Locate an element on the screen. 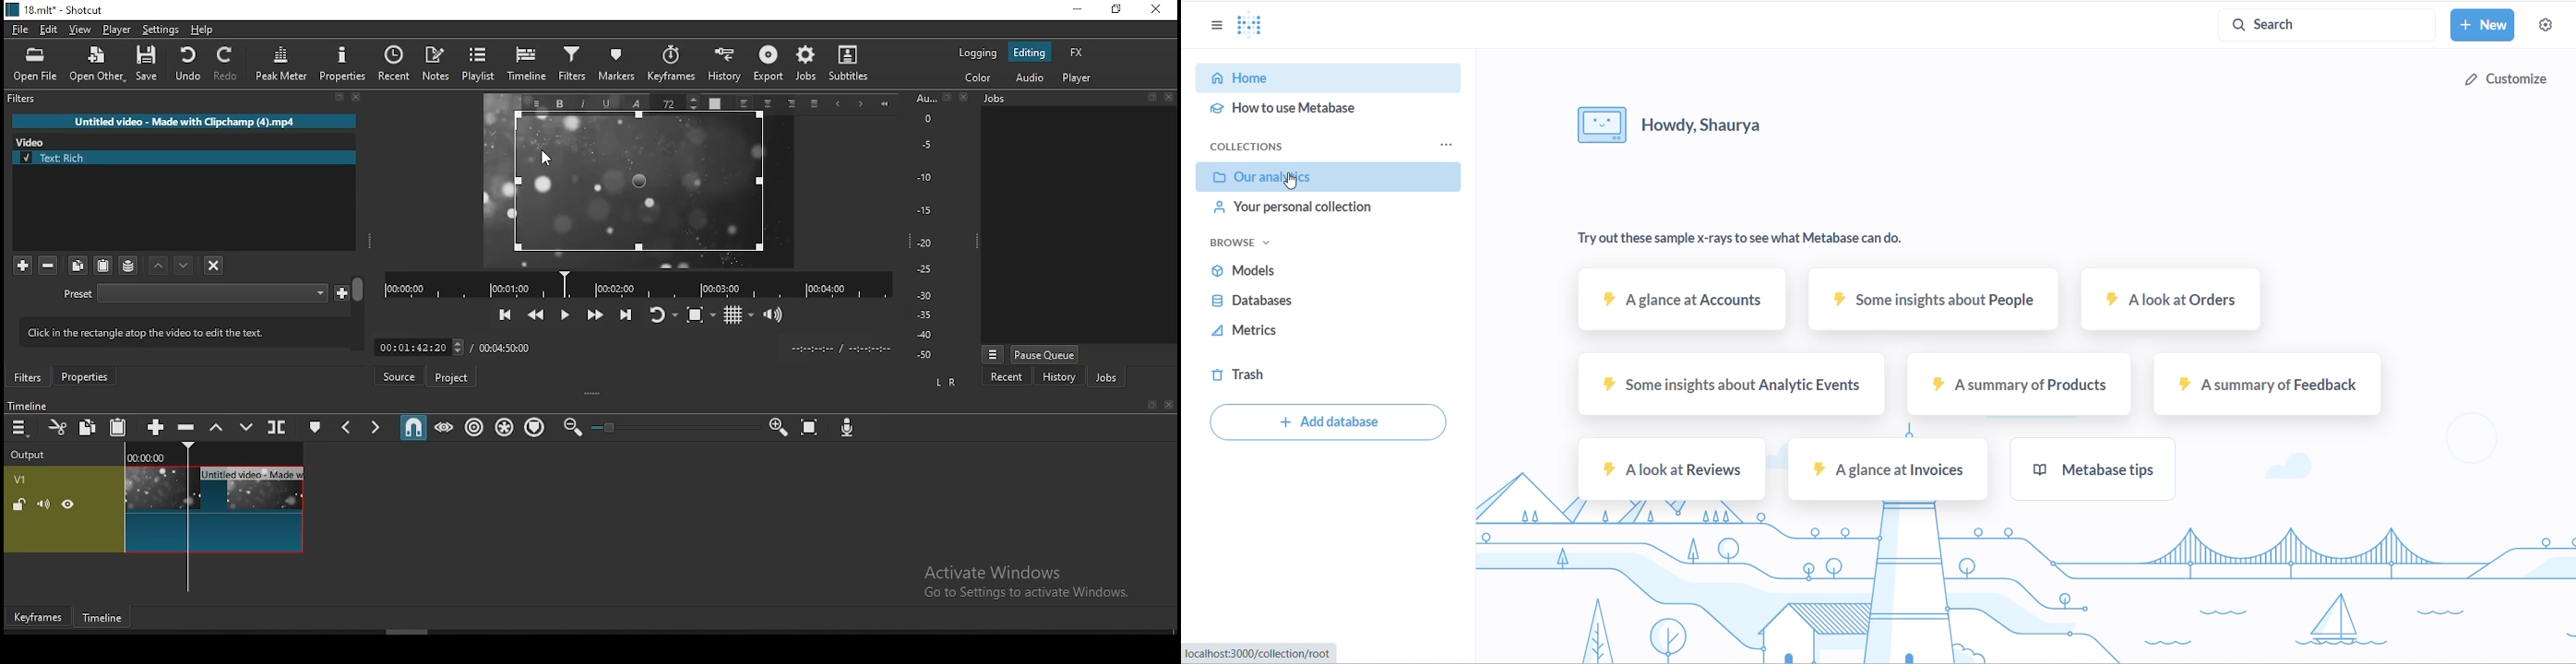  play quickly backwards is located at coordinates (535, 314).